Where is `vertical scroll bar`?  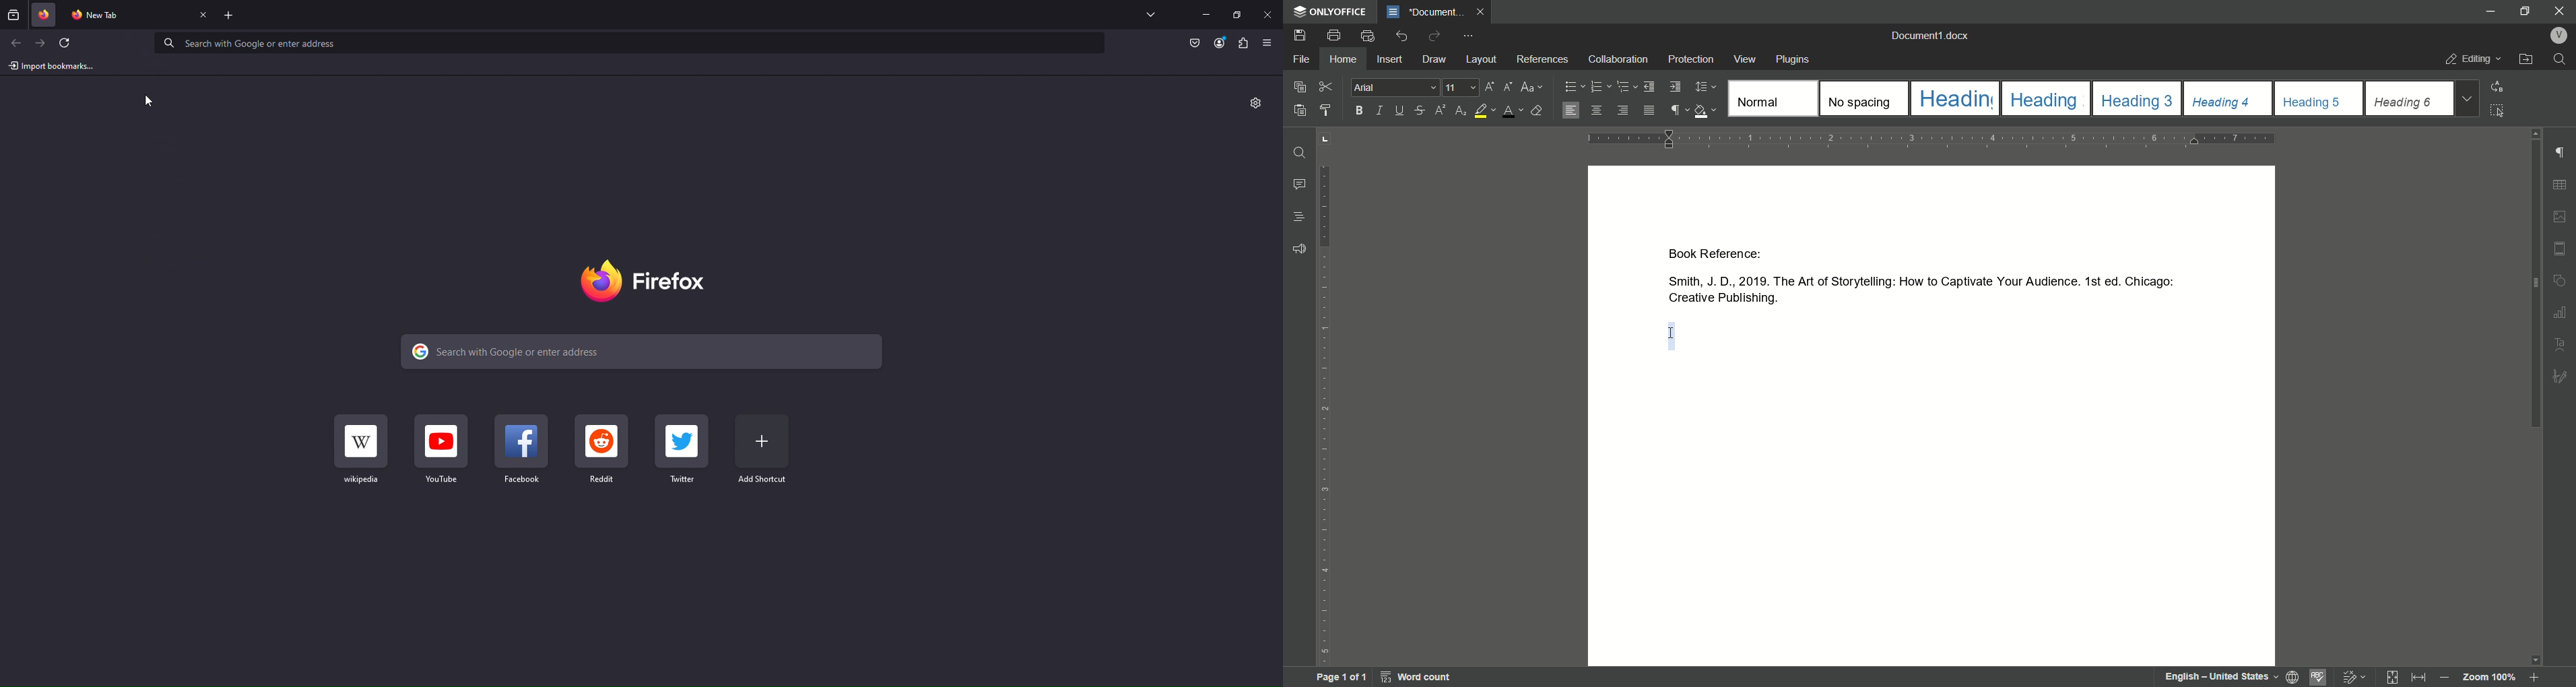
vertical scroll bar is located at coordinates (2536, 286).